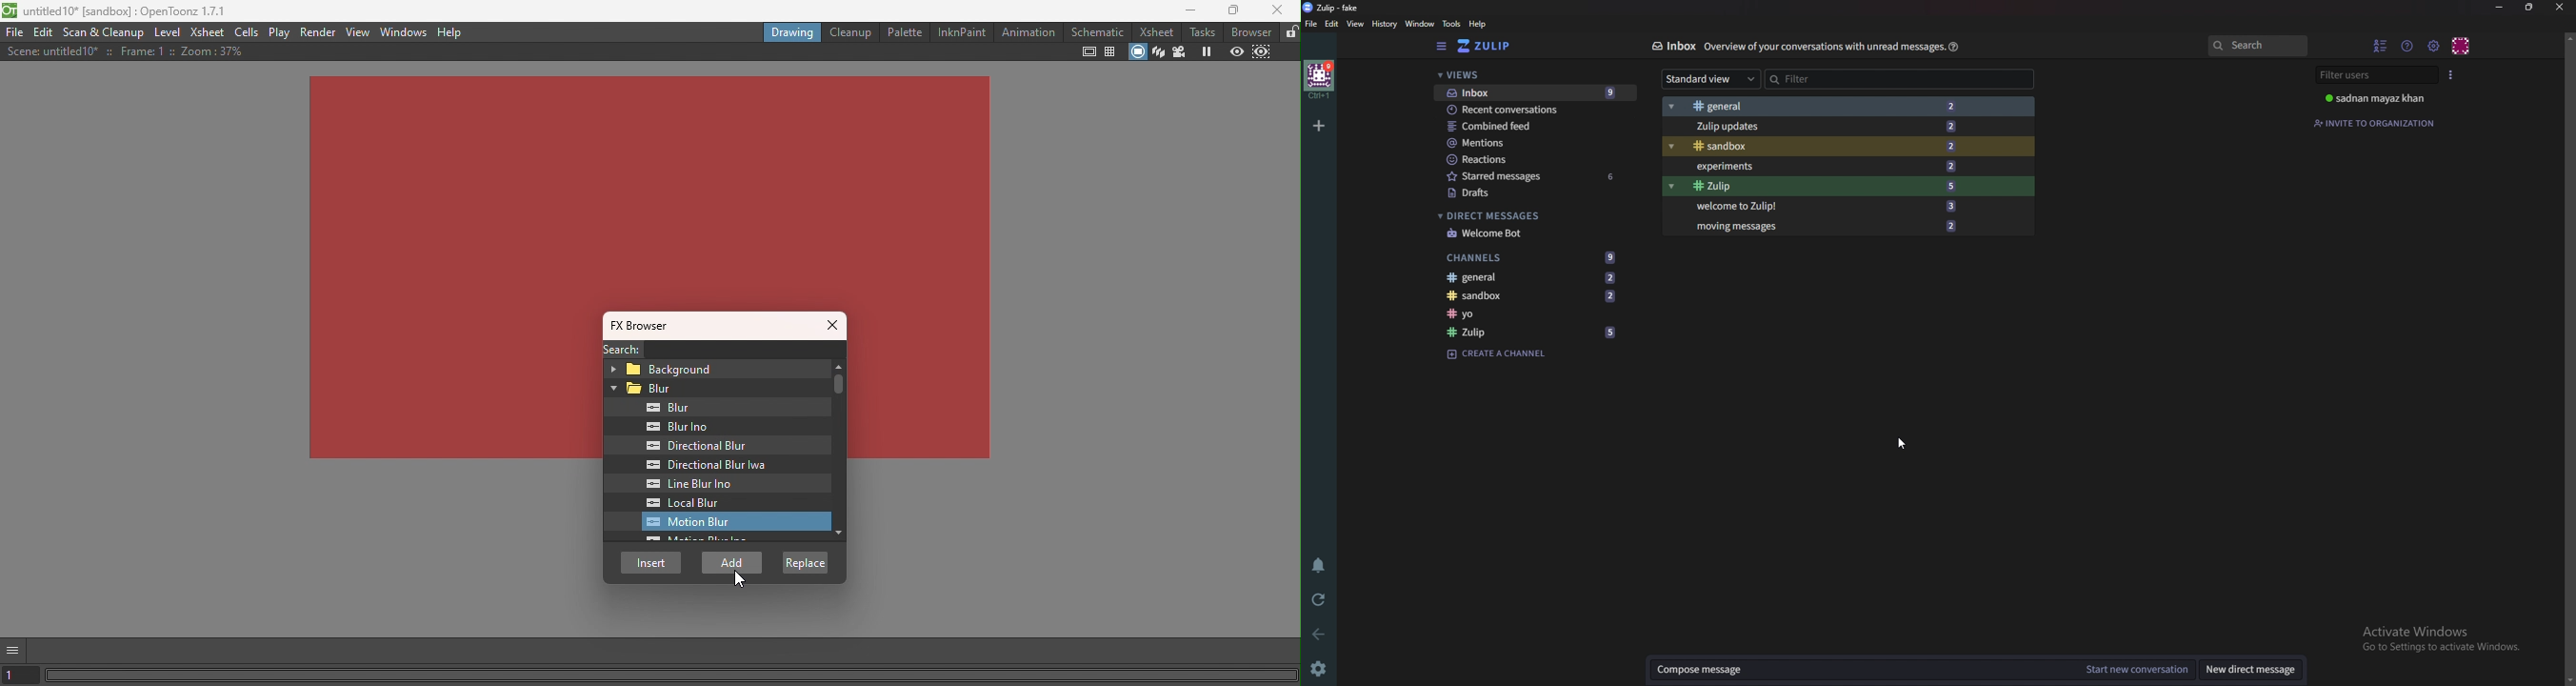  I want to click on Minimize, so click(1188, 10).